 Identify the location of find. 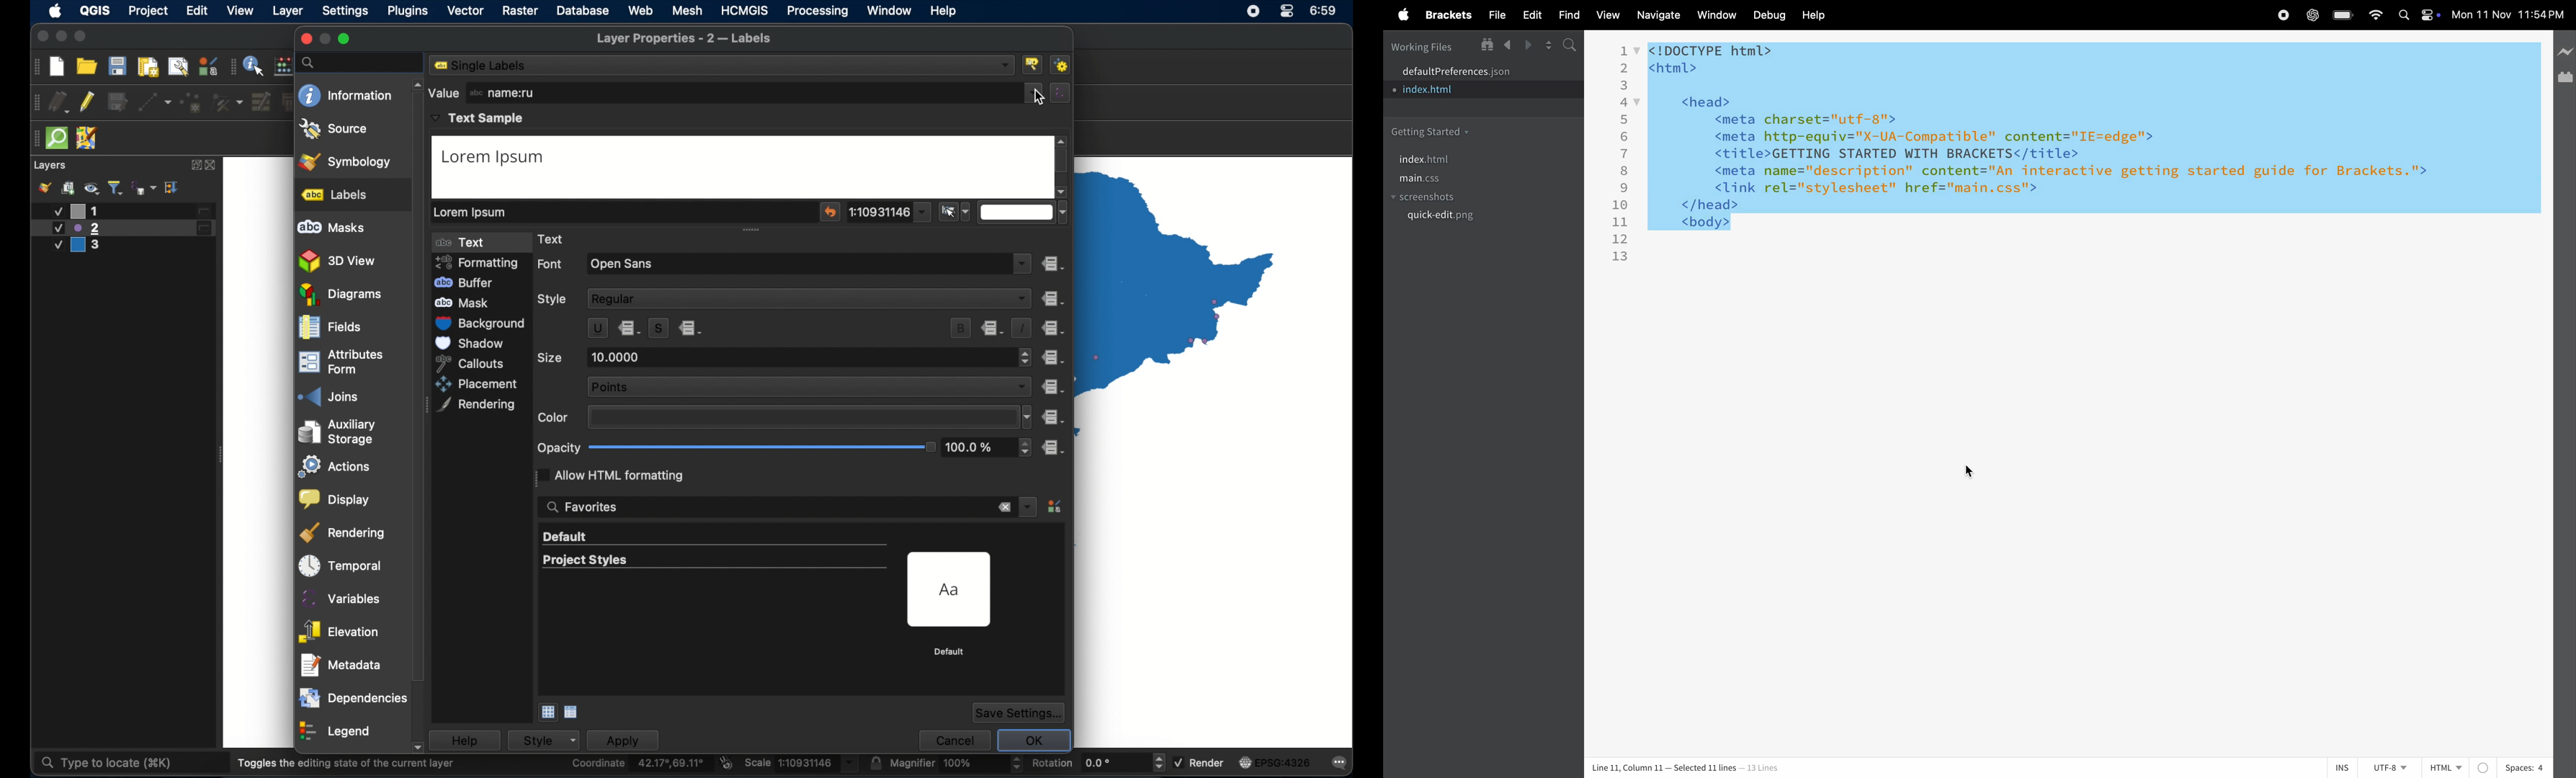
(1571, 15).